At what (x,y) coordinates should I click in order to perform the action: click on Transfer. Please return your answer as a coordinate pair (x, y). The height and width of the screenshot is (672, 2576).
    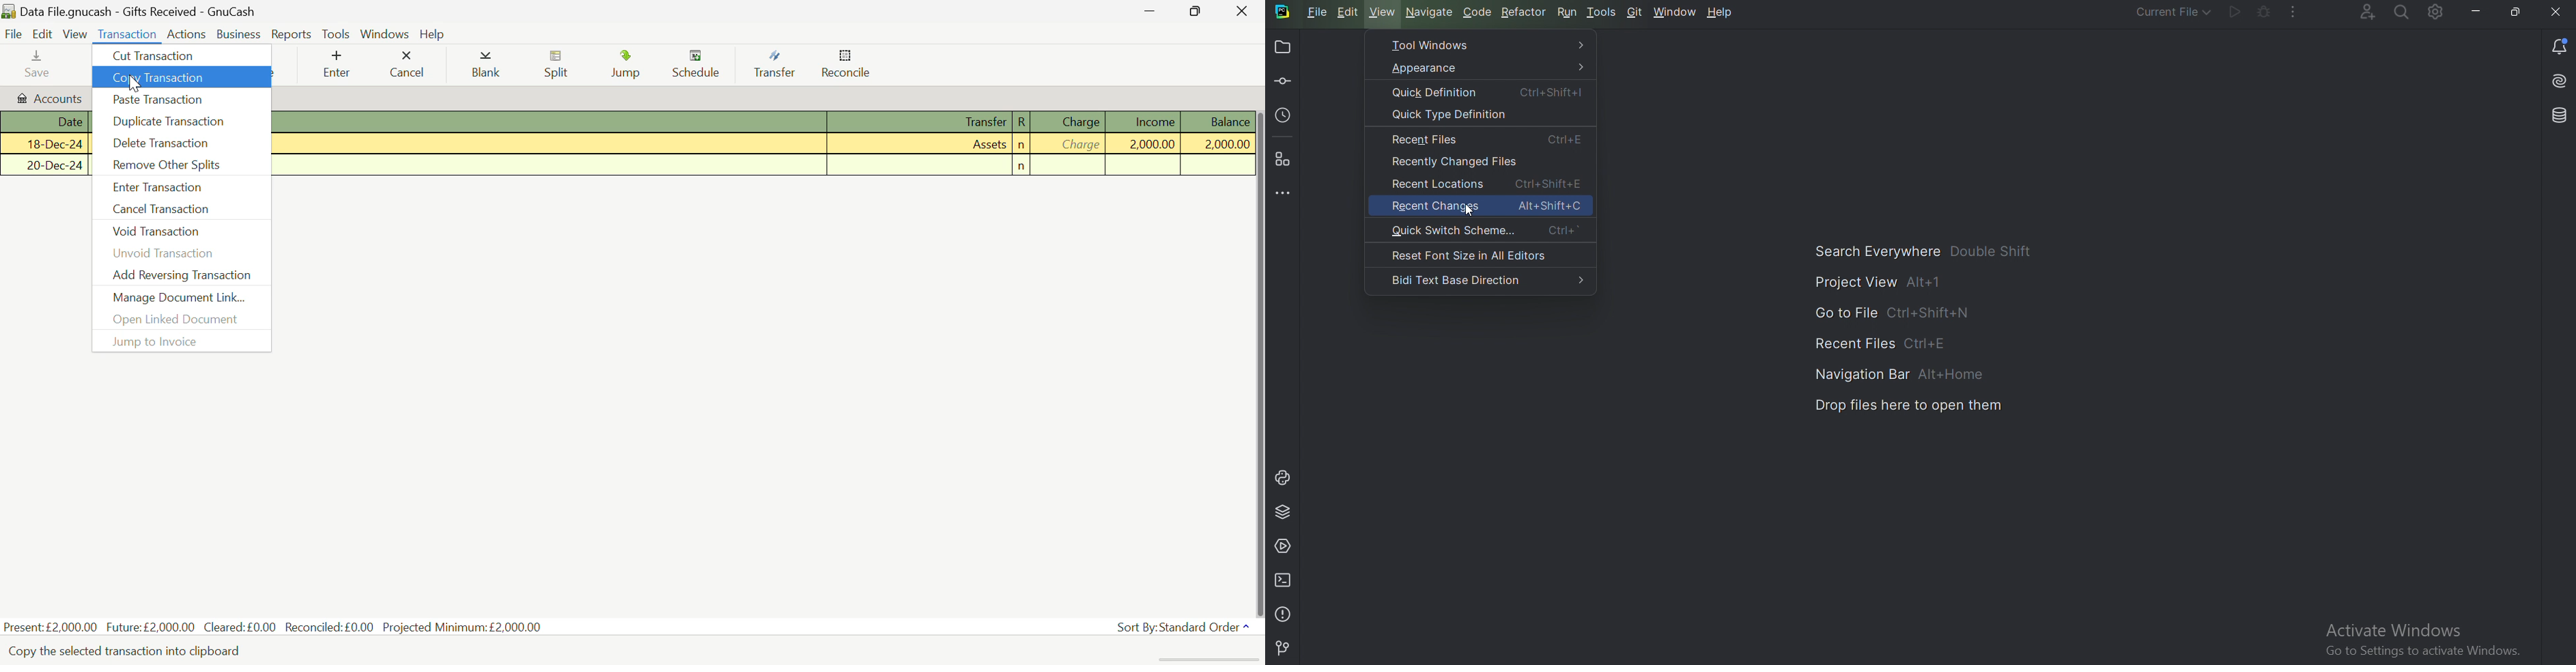
    Looking at the image, I should click on (922, 123).